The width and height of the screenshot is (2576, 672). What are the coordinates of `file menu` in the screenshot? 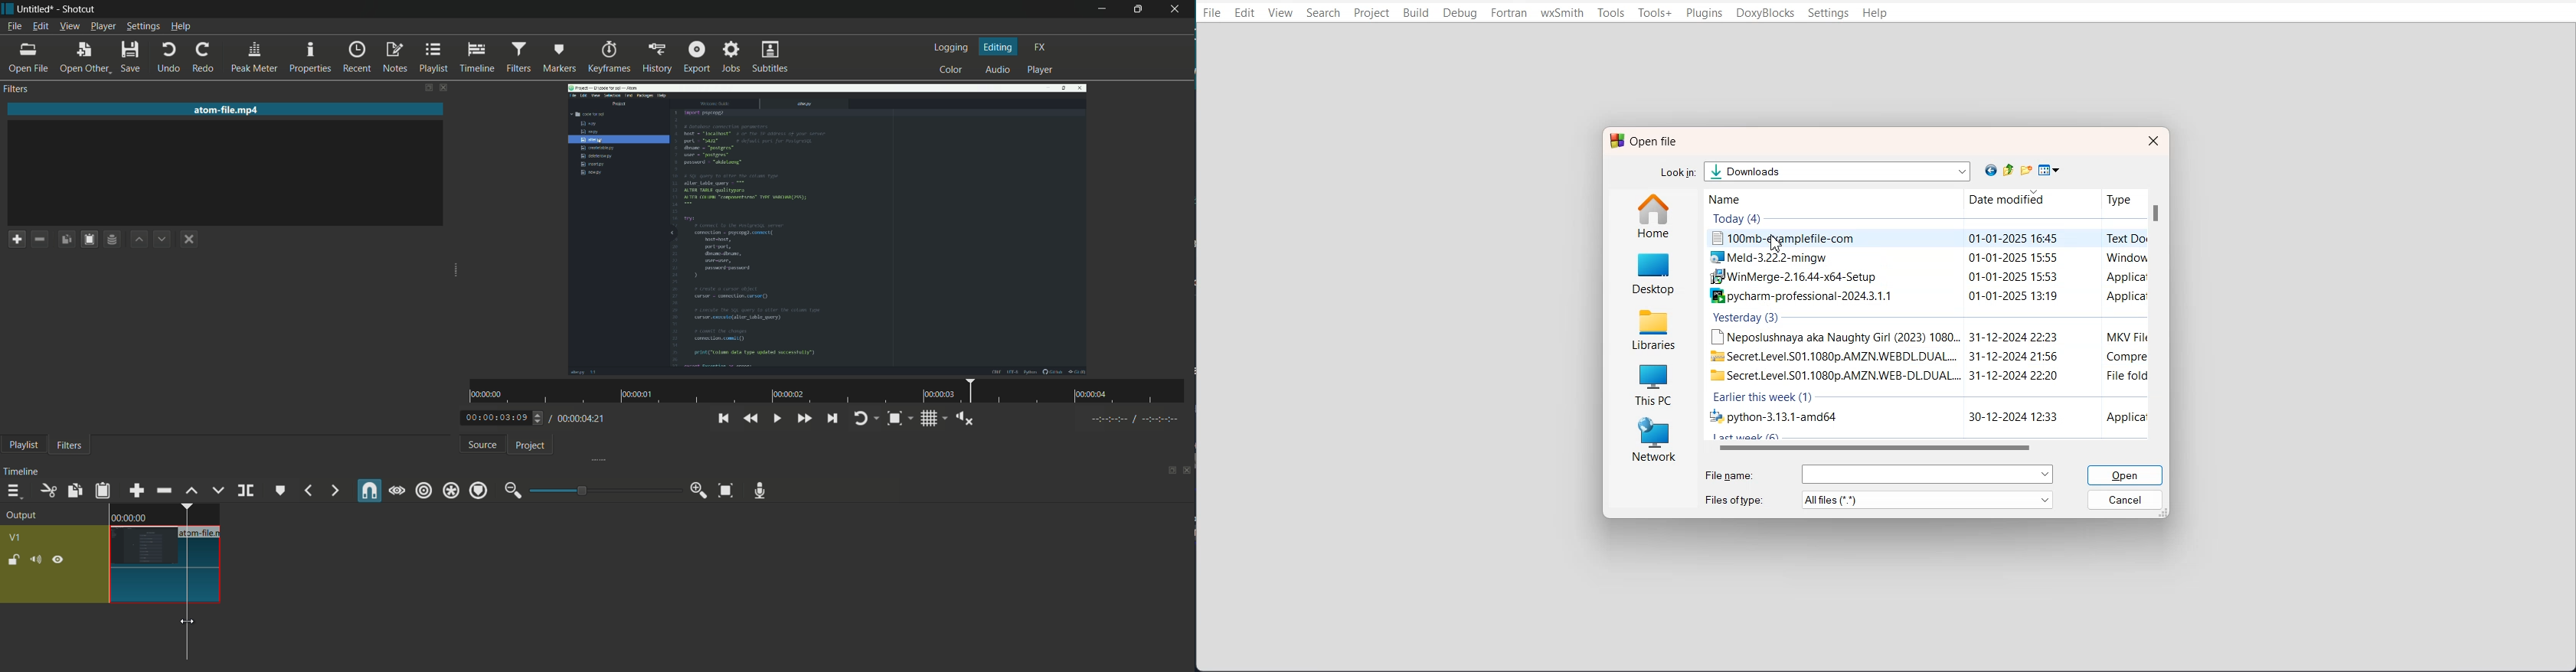 It's located at (15, 27).